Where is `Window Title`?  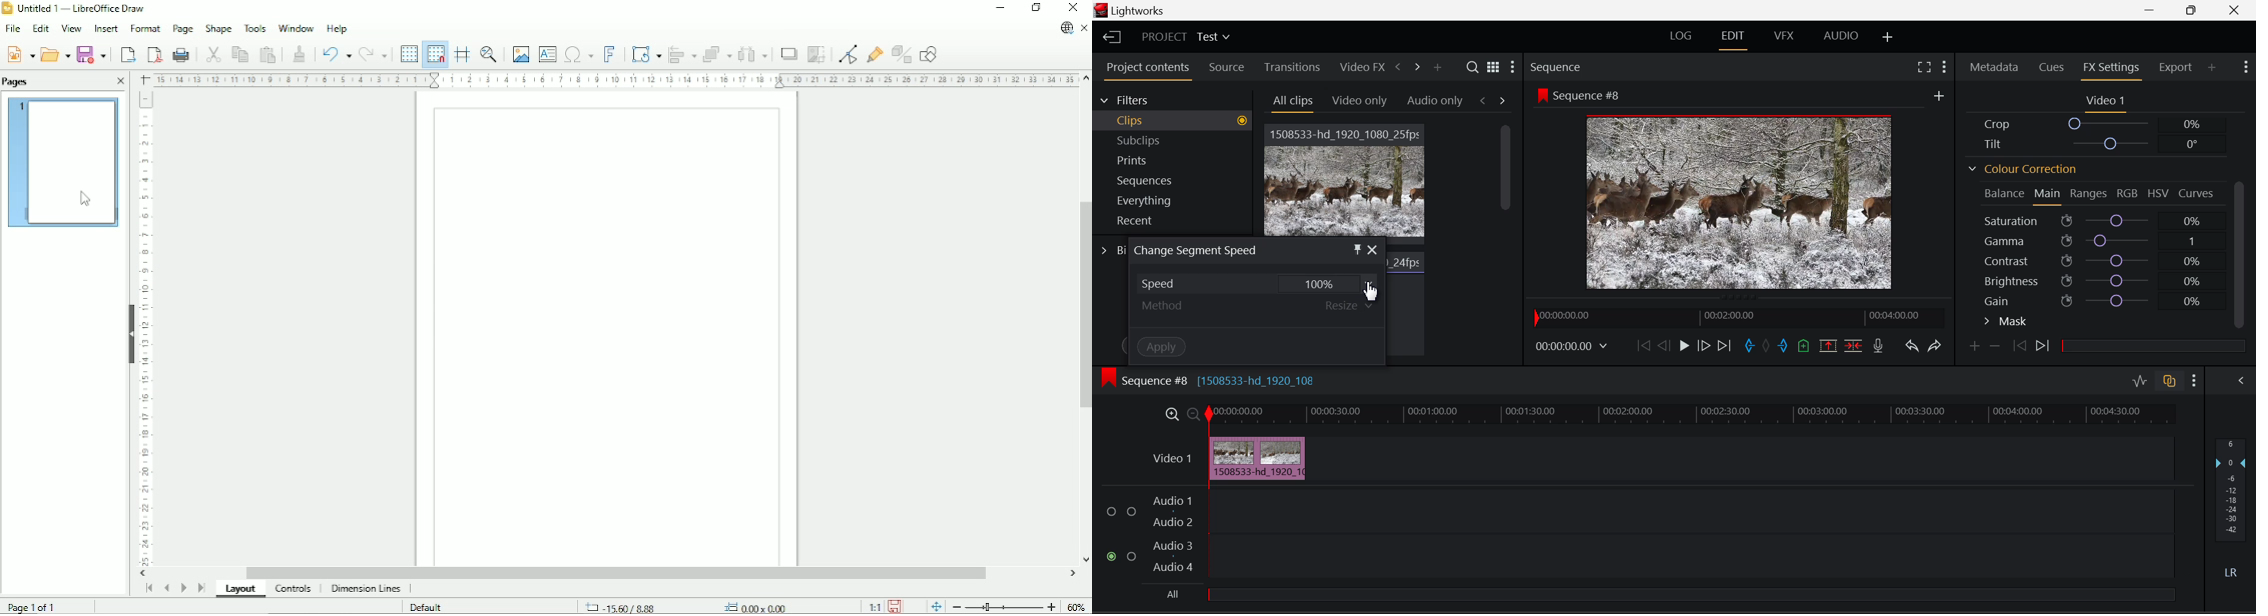 Window Title is located at coordinates (1133, 11).